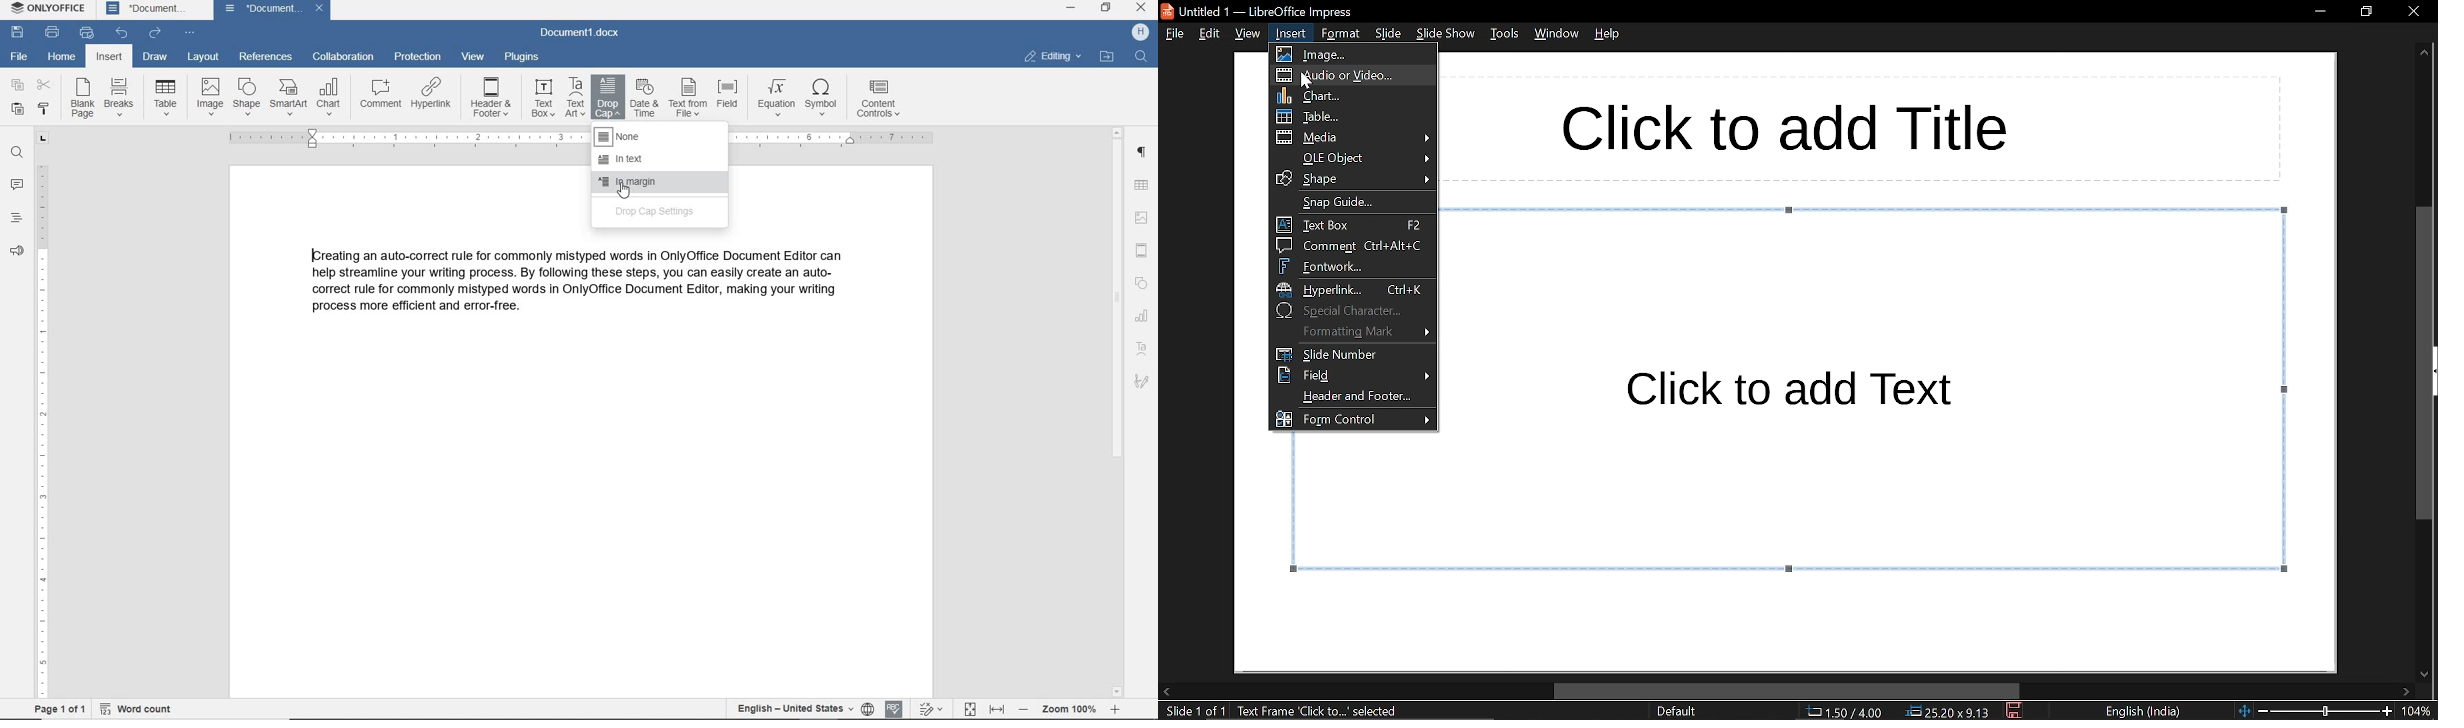  I want to click on current zoom, so click(2420, 711).